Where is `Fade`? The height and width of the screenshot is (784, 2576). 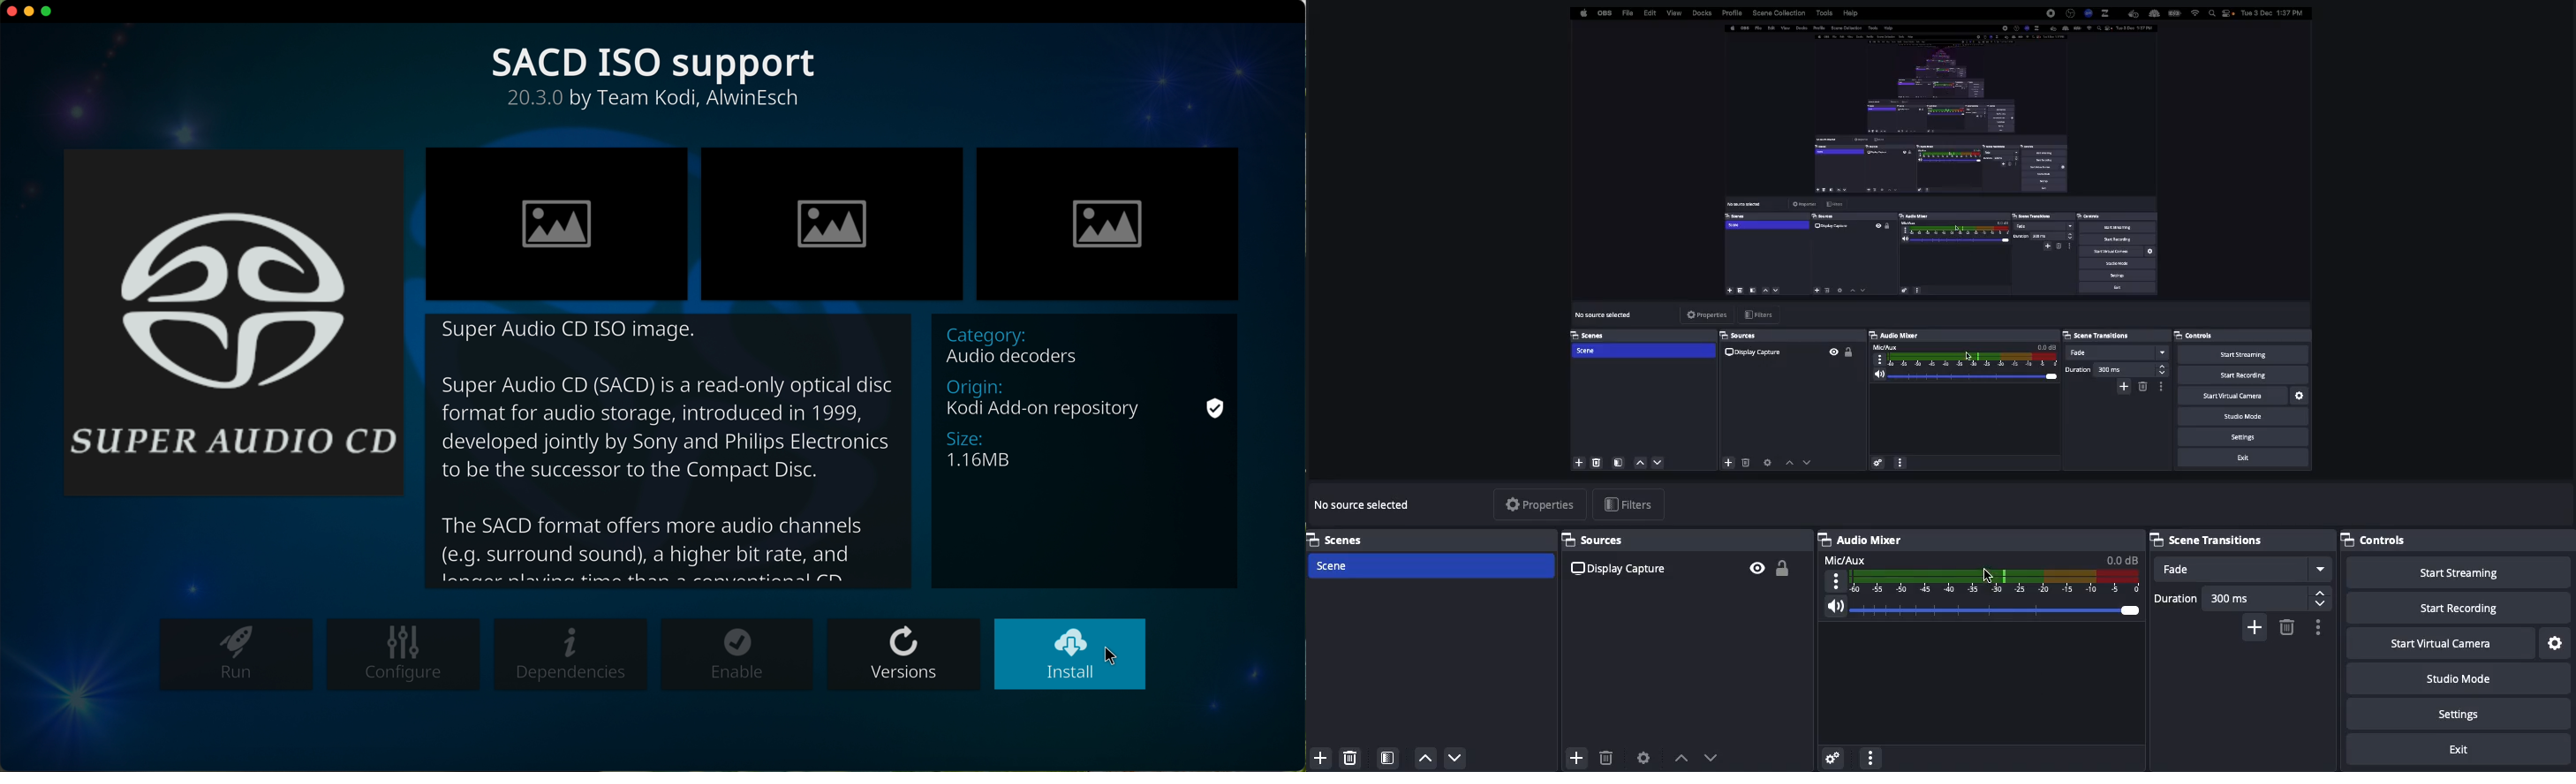 Fade is located at coordinates (2245, 569).